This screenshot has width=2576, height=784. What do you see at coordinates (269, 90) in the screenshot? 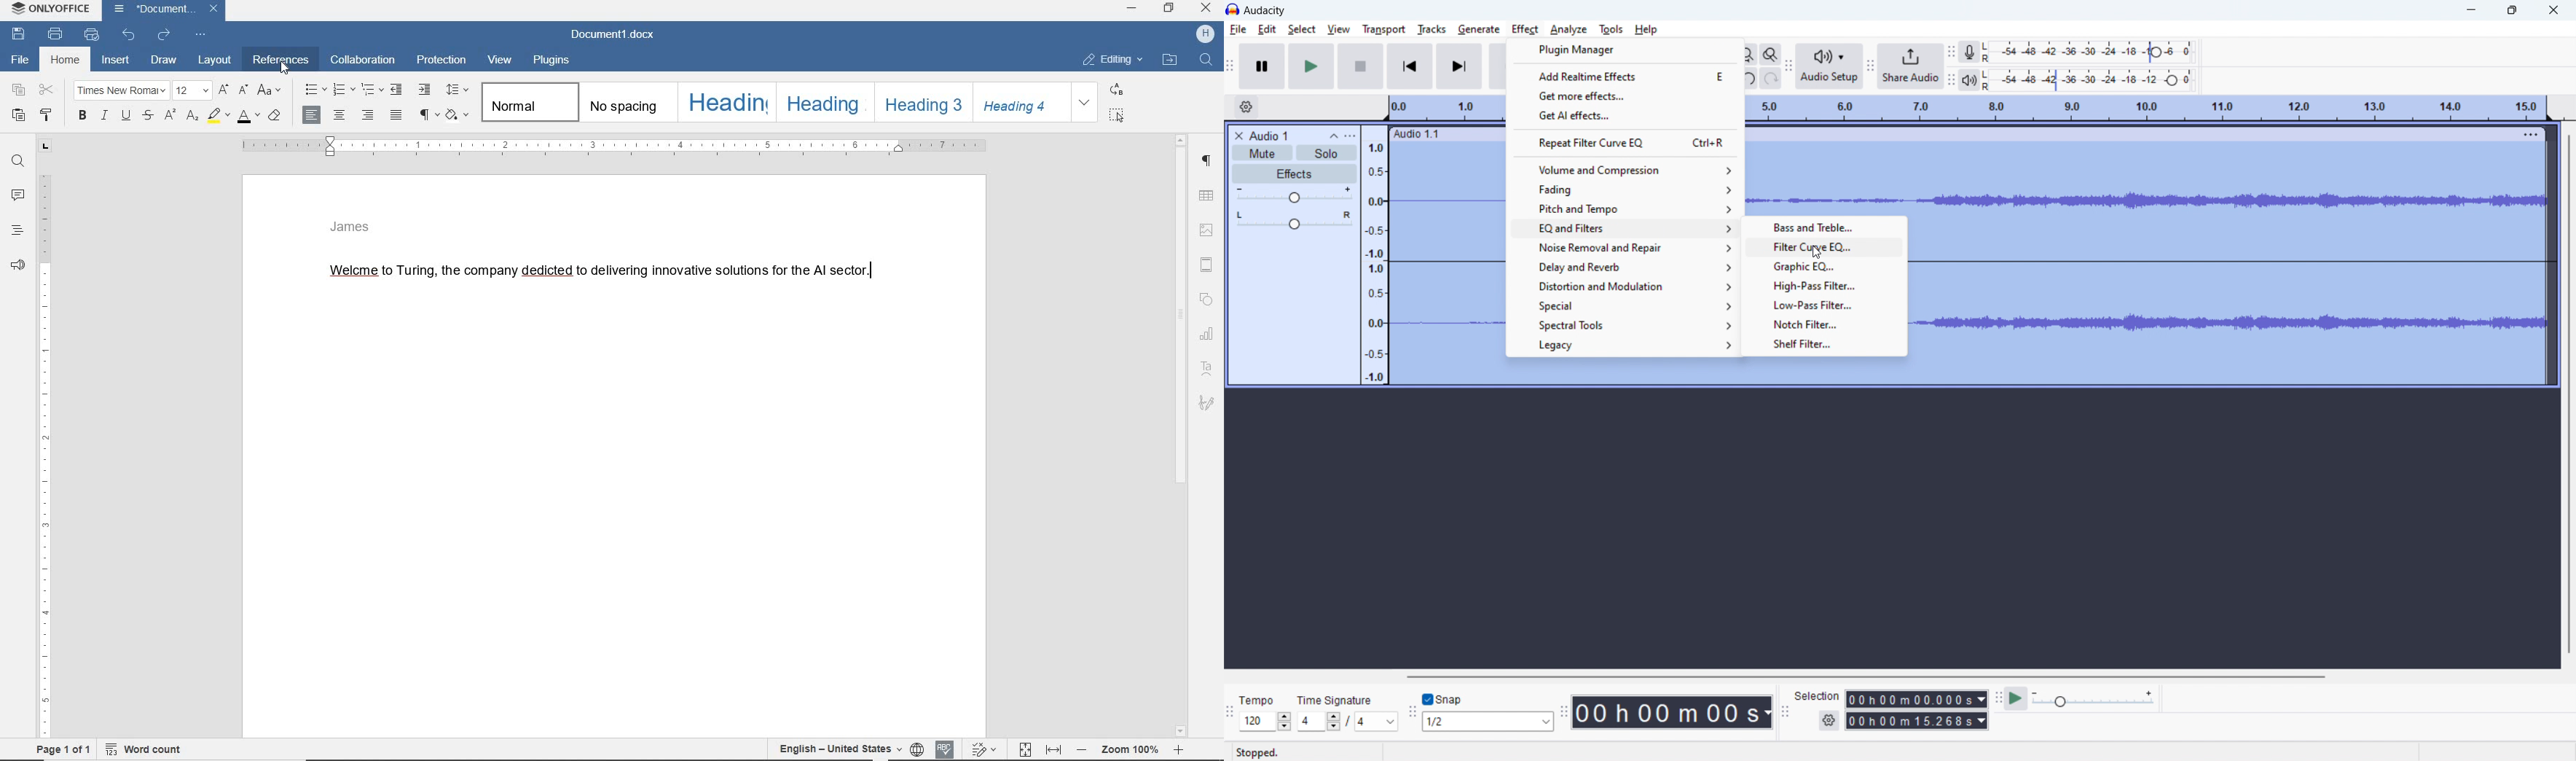
I see `change case` at bounding box center [269, 90].